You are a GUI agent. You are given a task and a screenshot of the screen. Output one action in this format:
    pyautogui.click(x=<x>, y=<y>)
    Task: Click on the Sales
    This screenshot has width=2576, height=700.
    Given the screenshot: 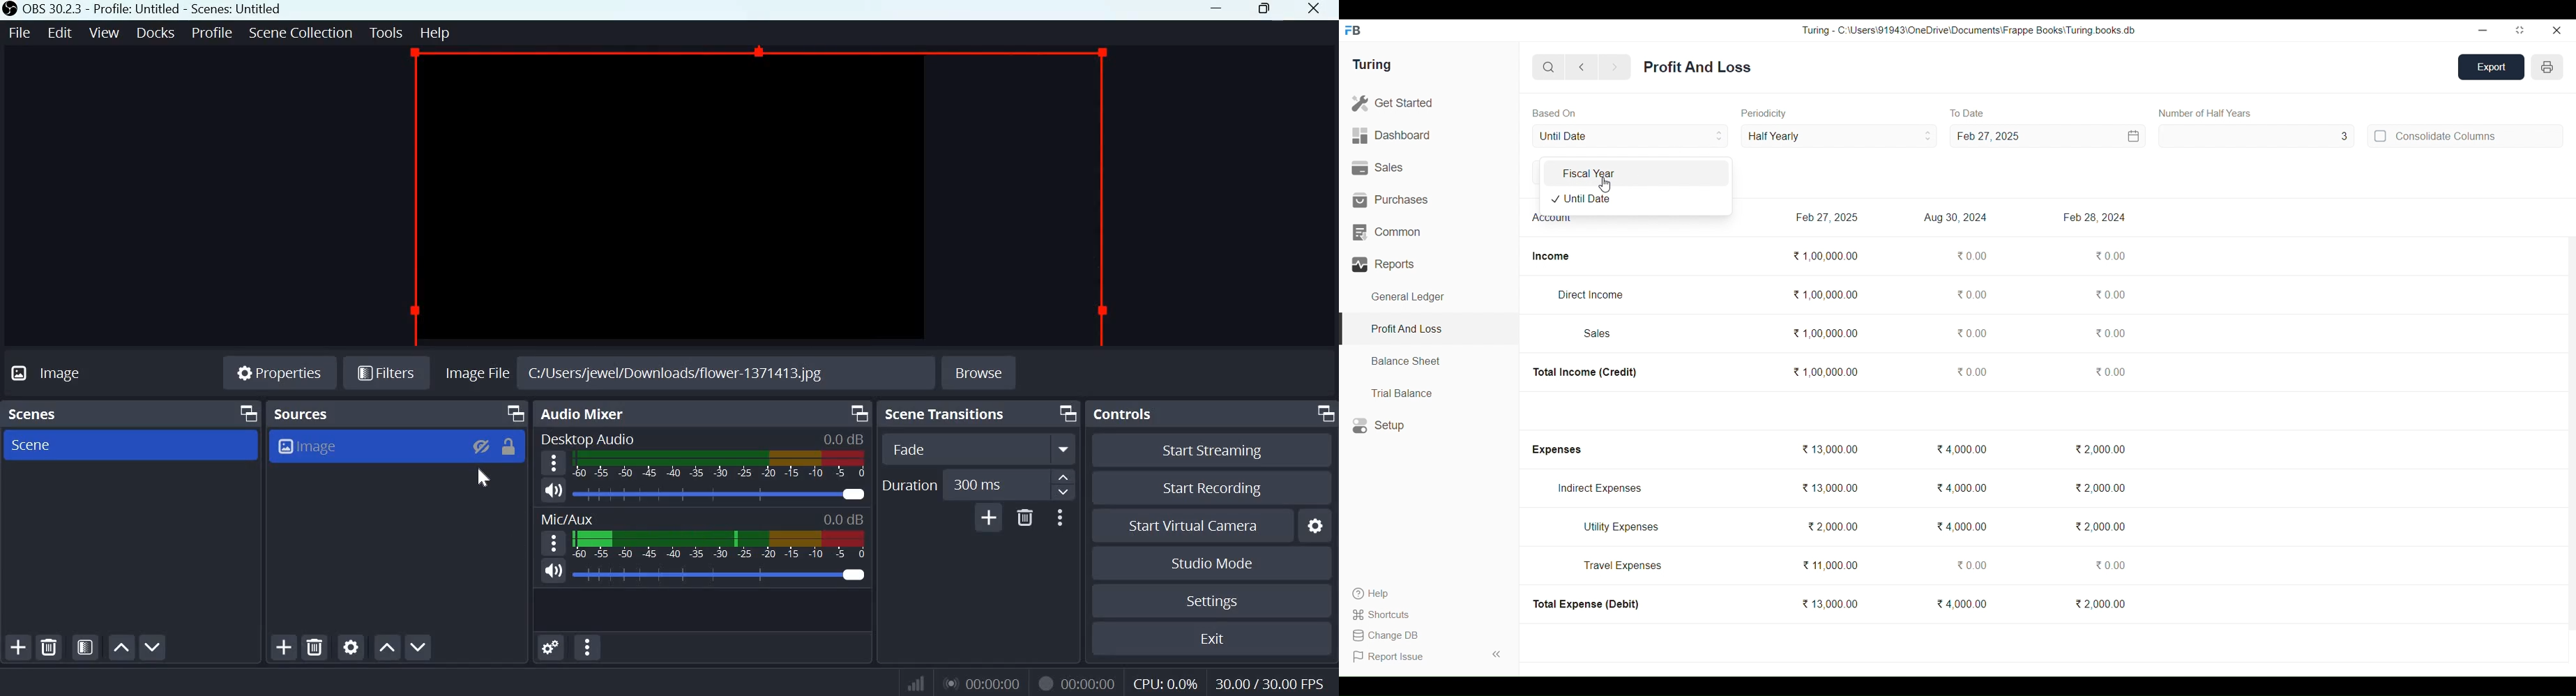 What is the action you would take?
    pyautogui.click(x=1598, y=333)
    